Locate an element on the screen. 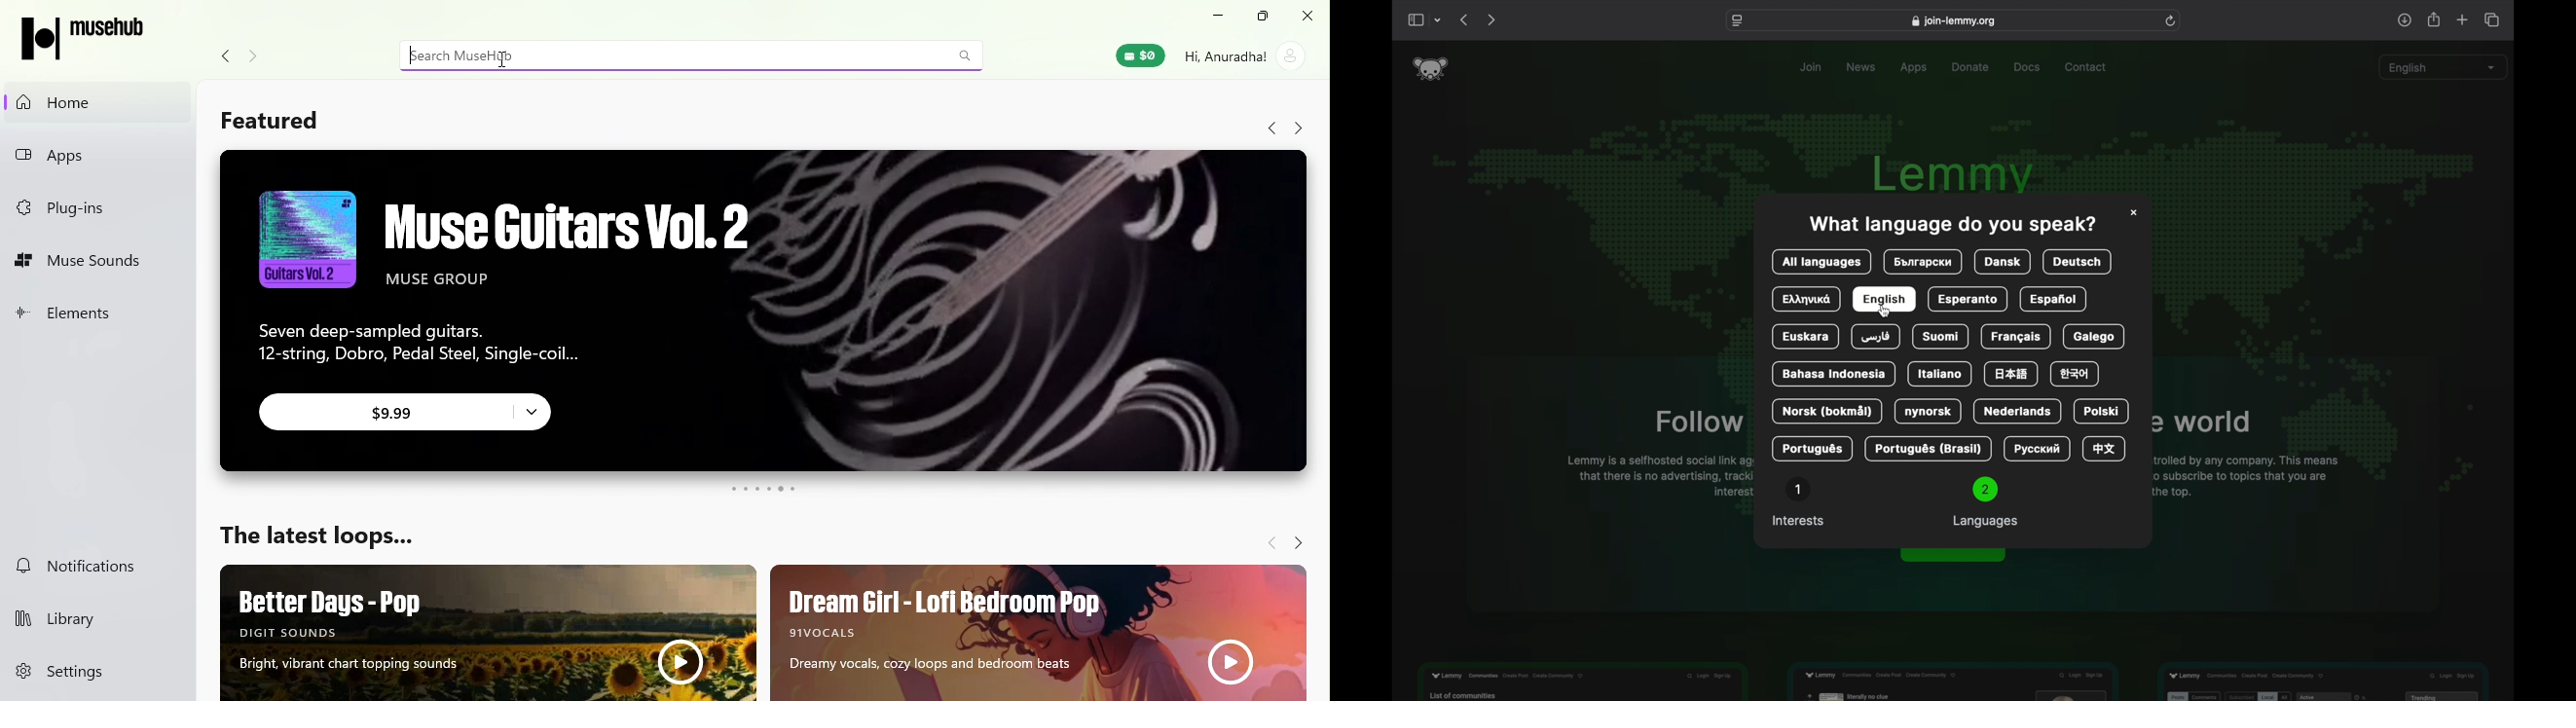  all languages is located at coordinates (1822, 262).